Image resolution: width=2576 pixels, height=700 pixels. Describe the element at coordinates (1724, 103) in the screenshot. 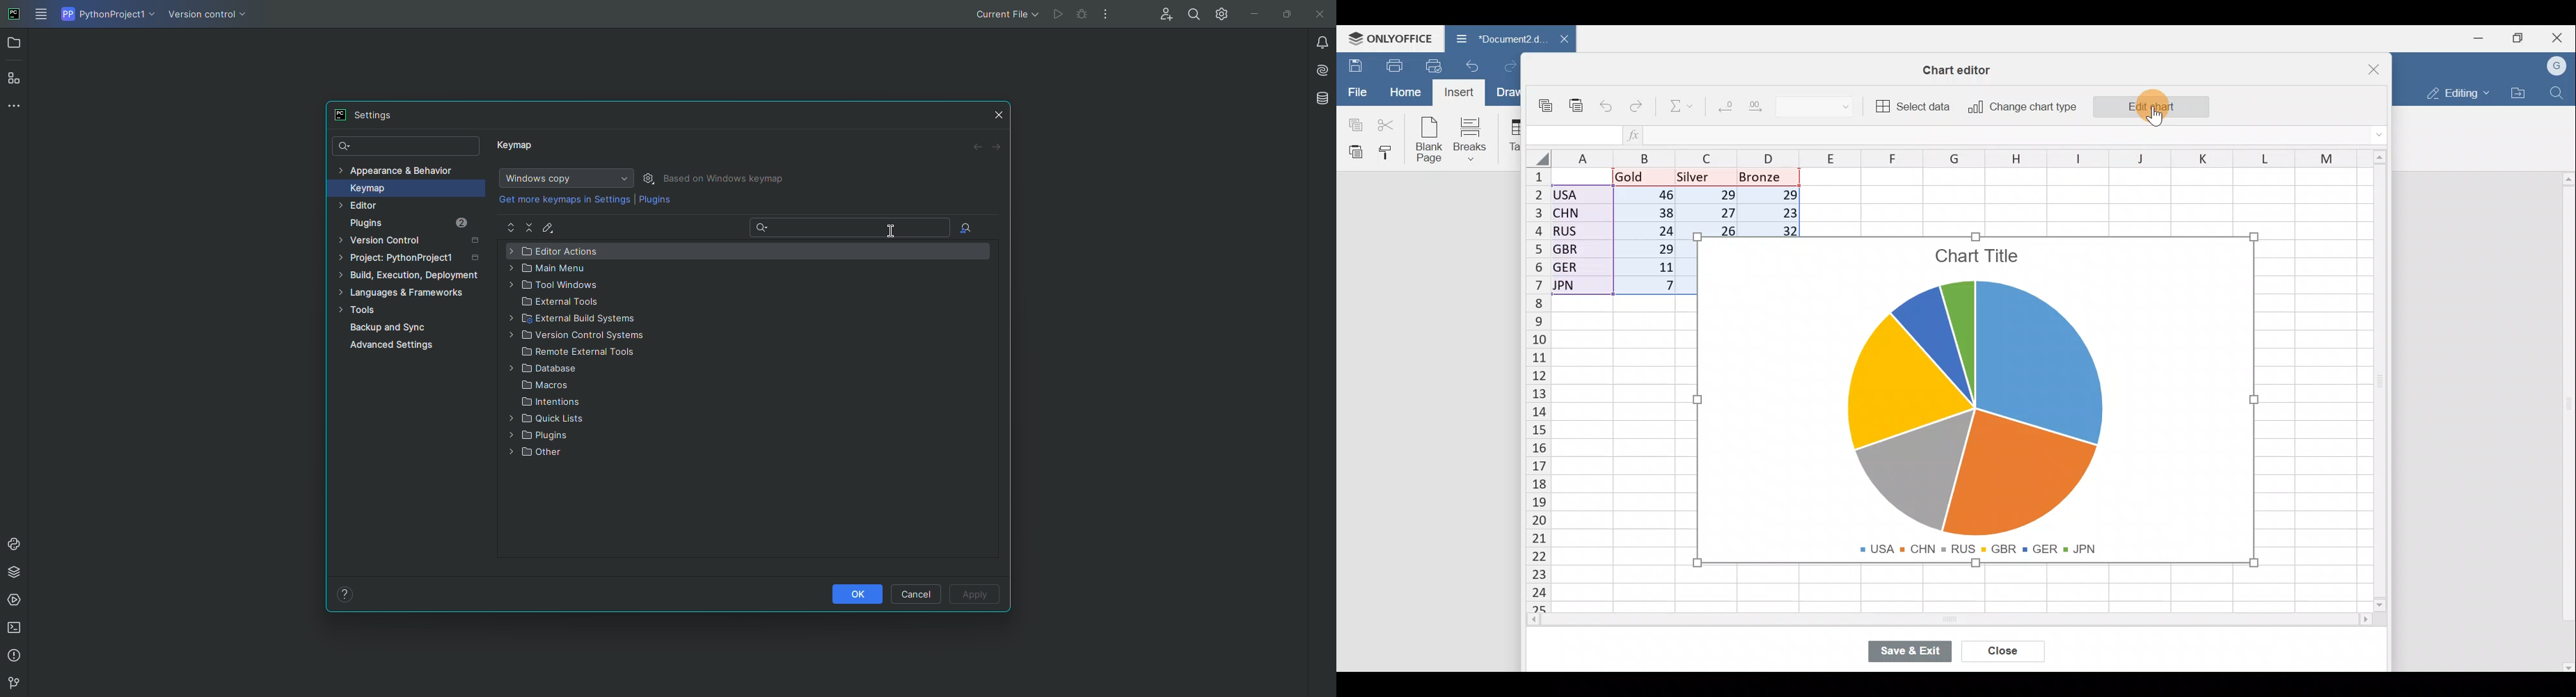

I see `Decrease decimal` at that location.